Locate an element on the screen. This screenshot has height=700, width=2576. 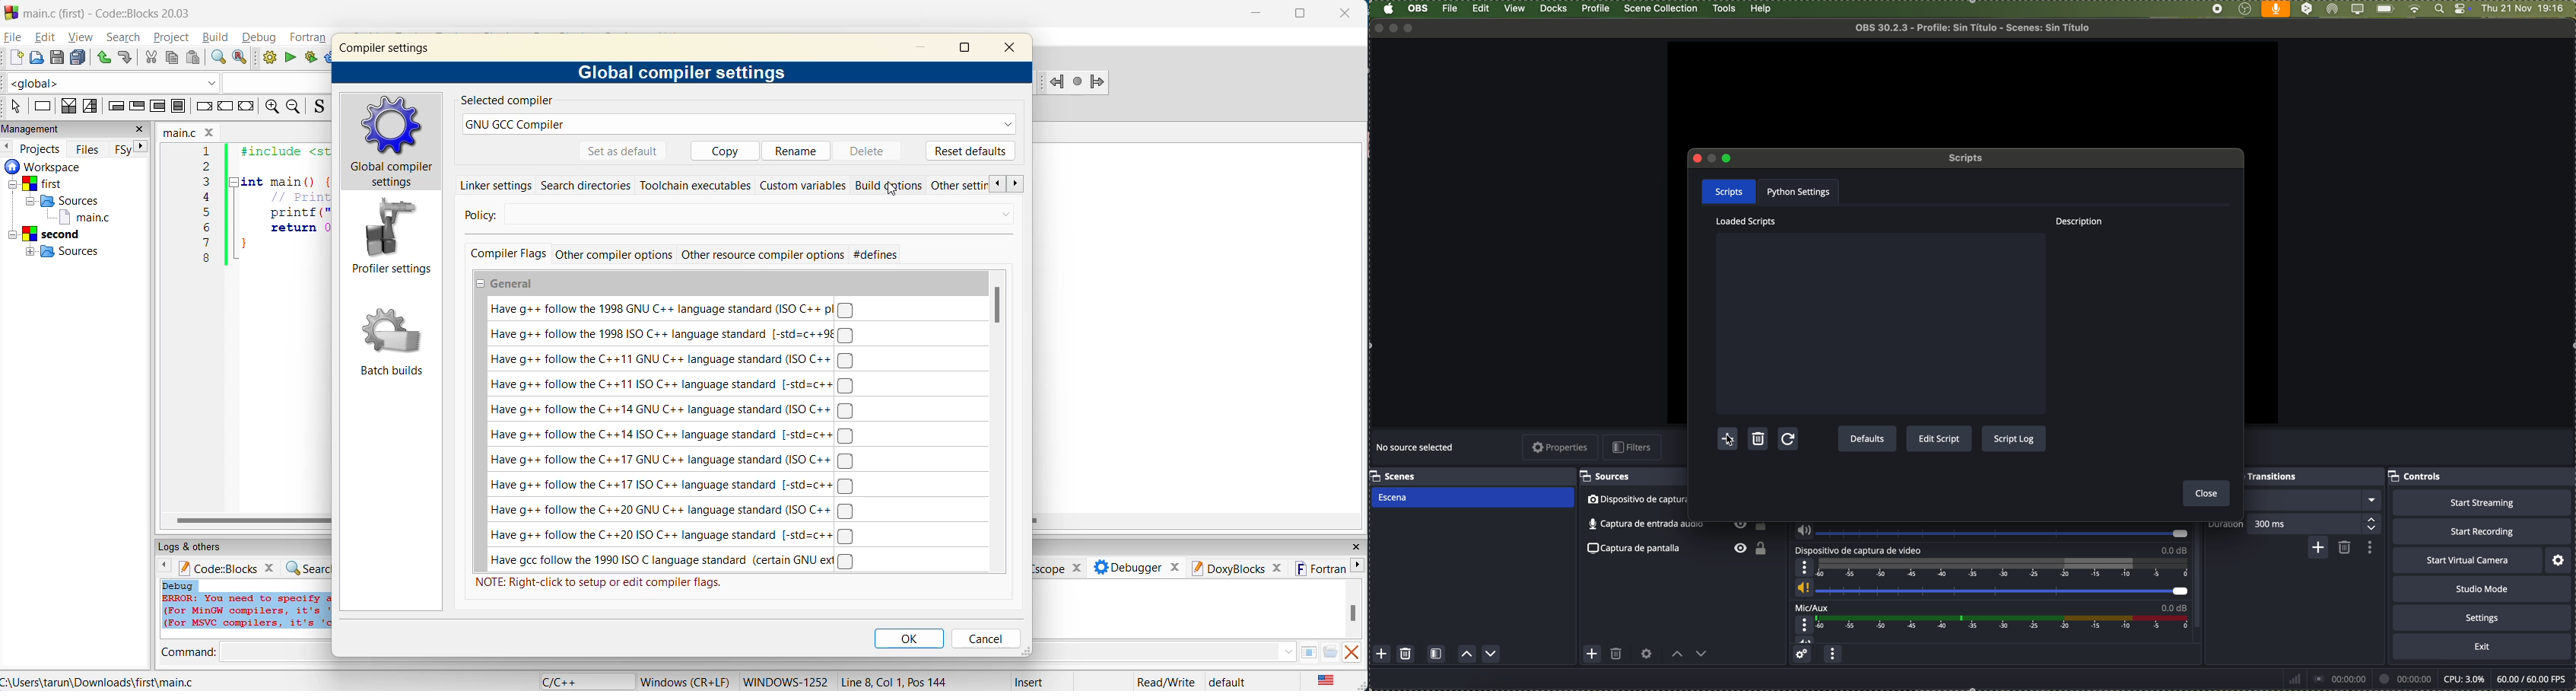
Mic/Aux is located at coordinates (1988, 623).